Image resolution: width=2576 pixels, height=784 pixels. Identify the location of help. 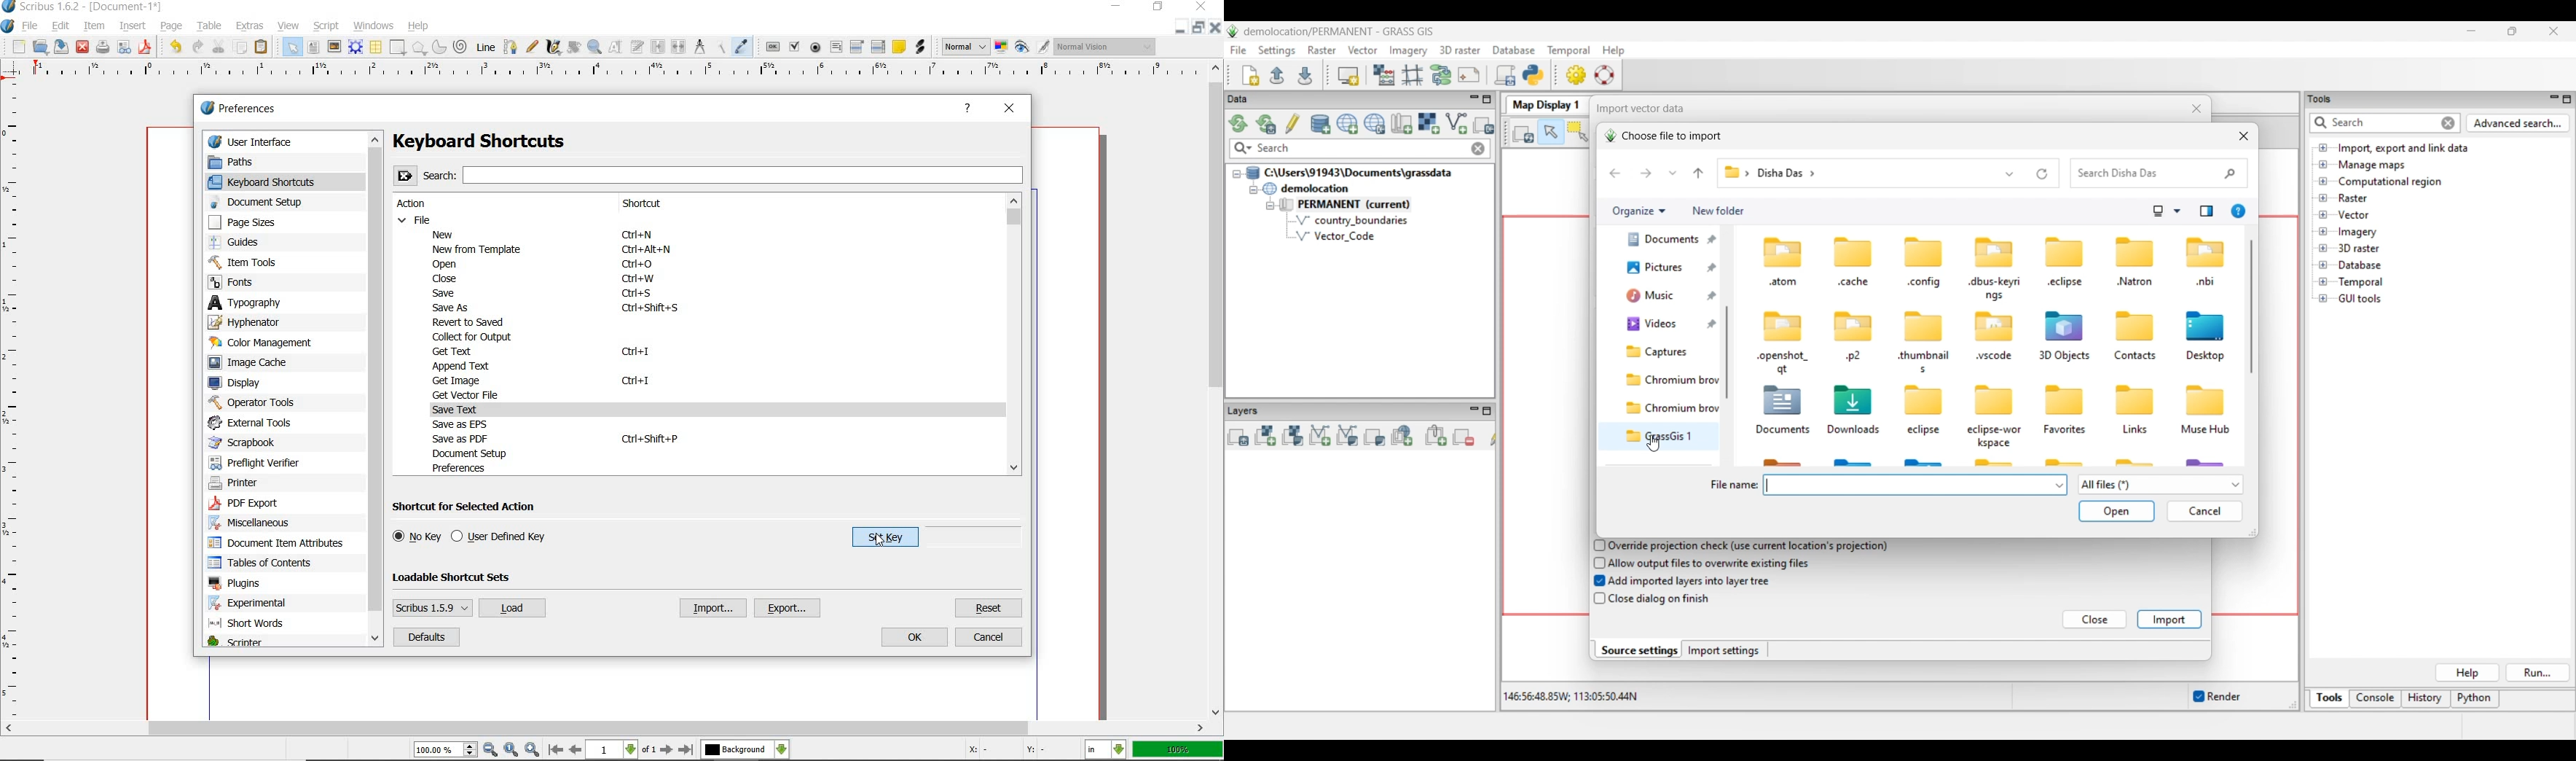
(419, 27).